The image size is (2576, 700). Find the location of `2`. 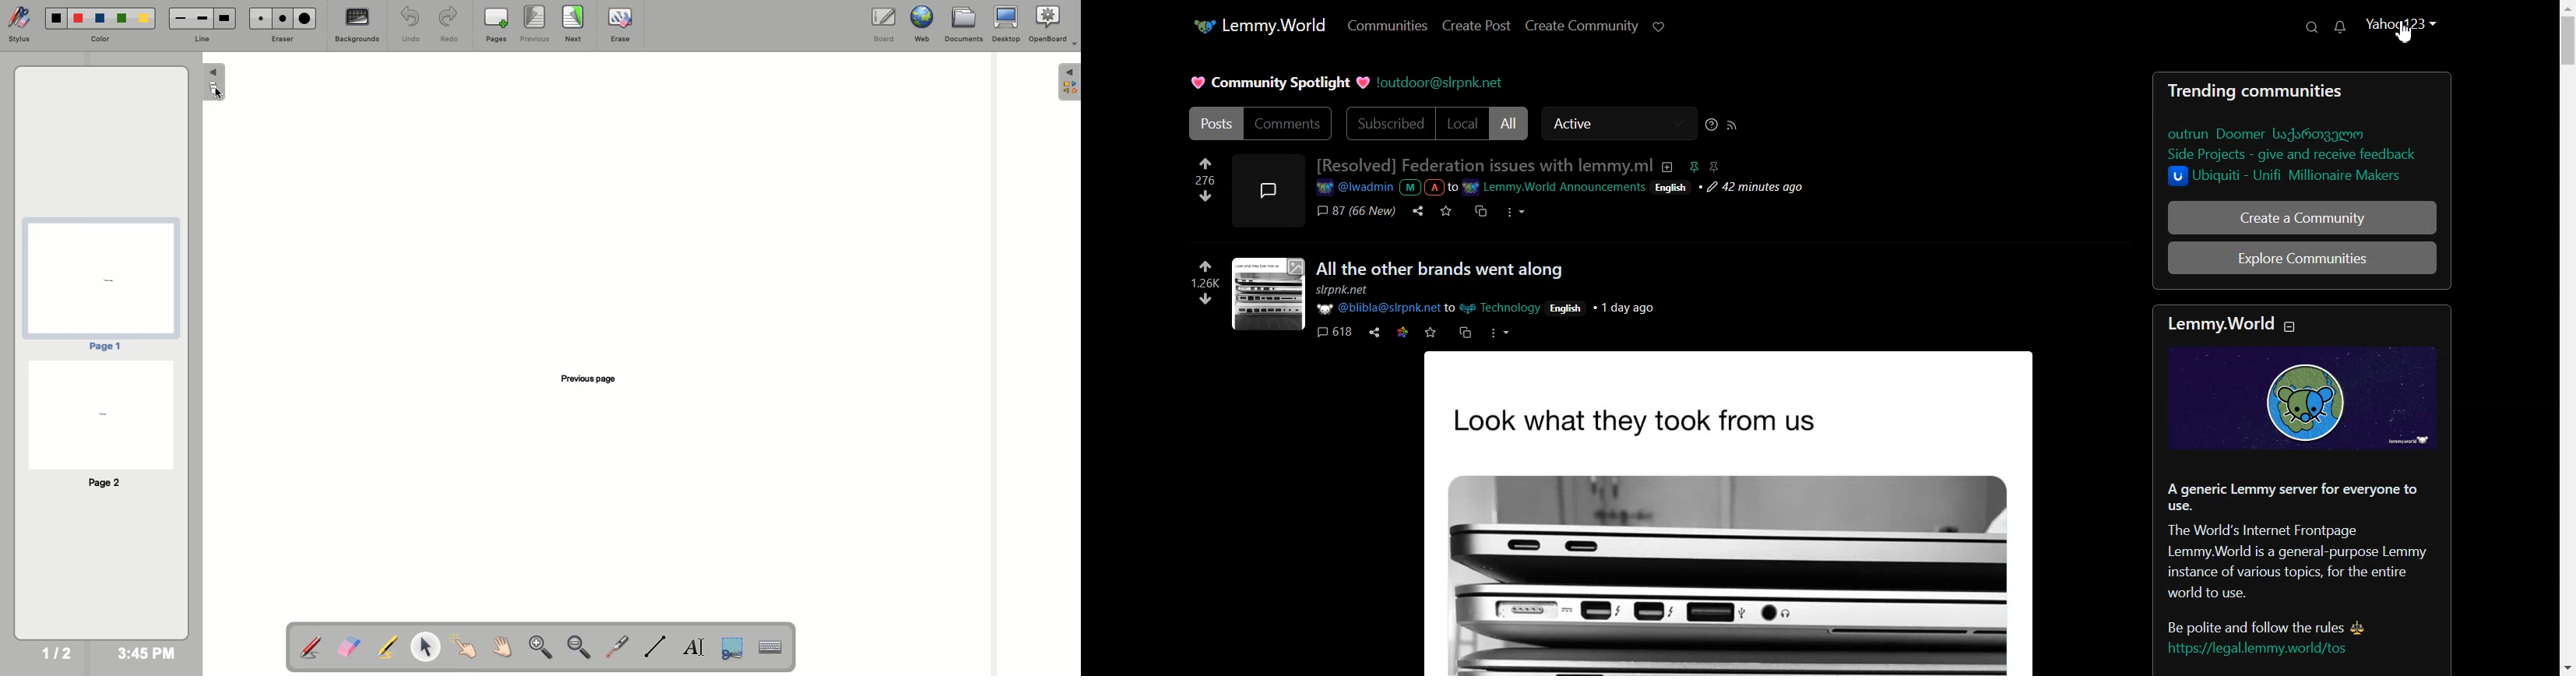

2 is located at coordinates (1404, 333).